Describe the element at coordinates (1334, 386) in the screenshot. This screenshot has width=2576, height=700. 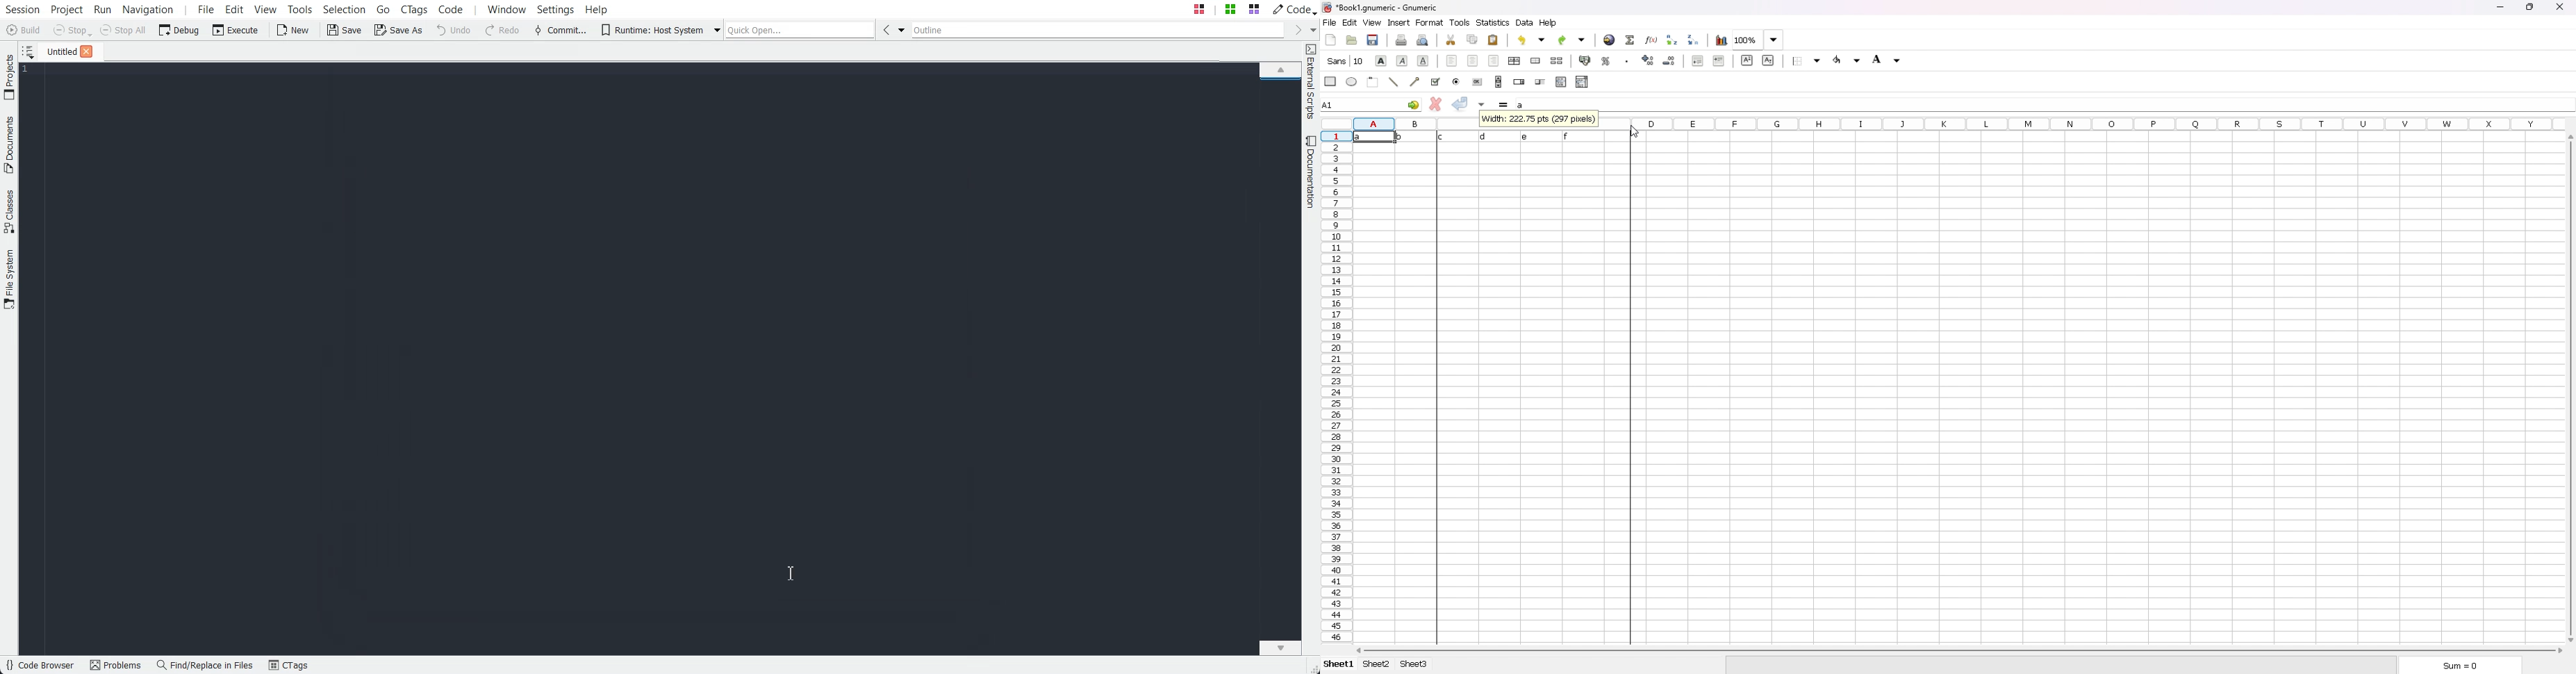
I see `rows` at that location.